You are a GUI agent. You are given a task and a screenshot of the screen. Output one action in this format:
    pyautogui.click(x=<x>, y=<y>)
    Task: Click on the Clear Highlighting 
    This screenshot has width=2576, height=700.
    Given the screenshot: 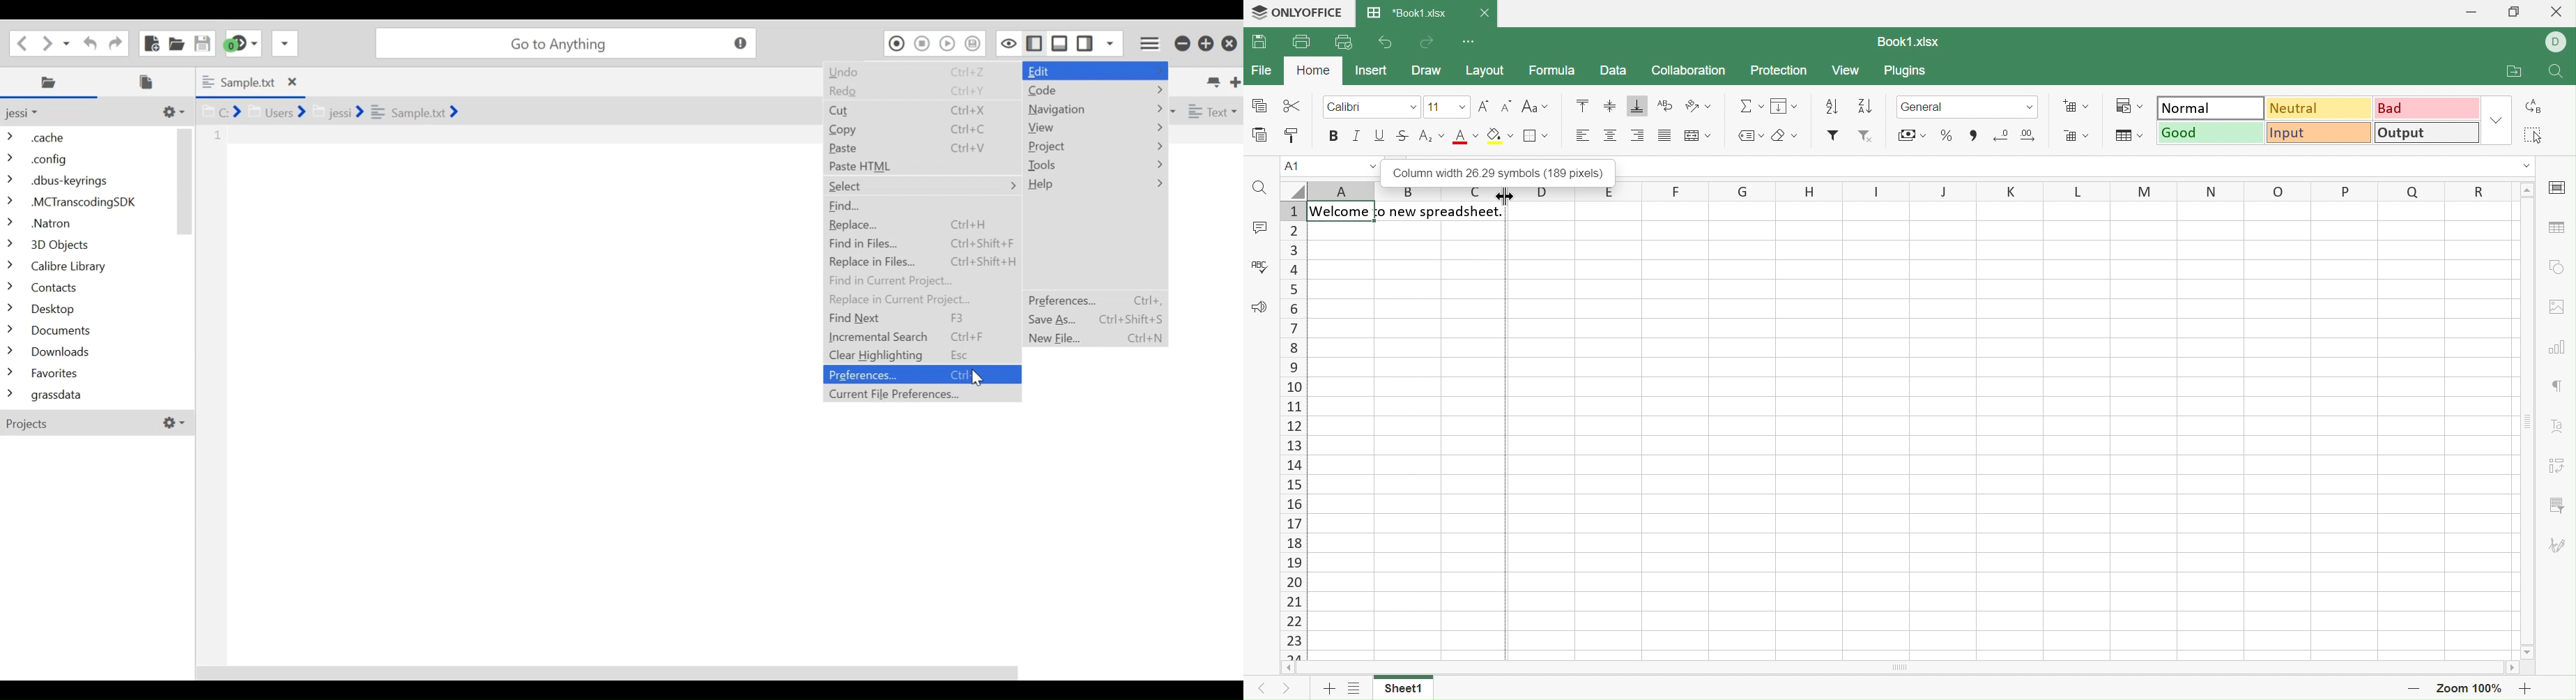 What is the action you would take?
    pyautogui.click(x=923, y=356)
    